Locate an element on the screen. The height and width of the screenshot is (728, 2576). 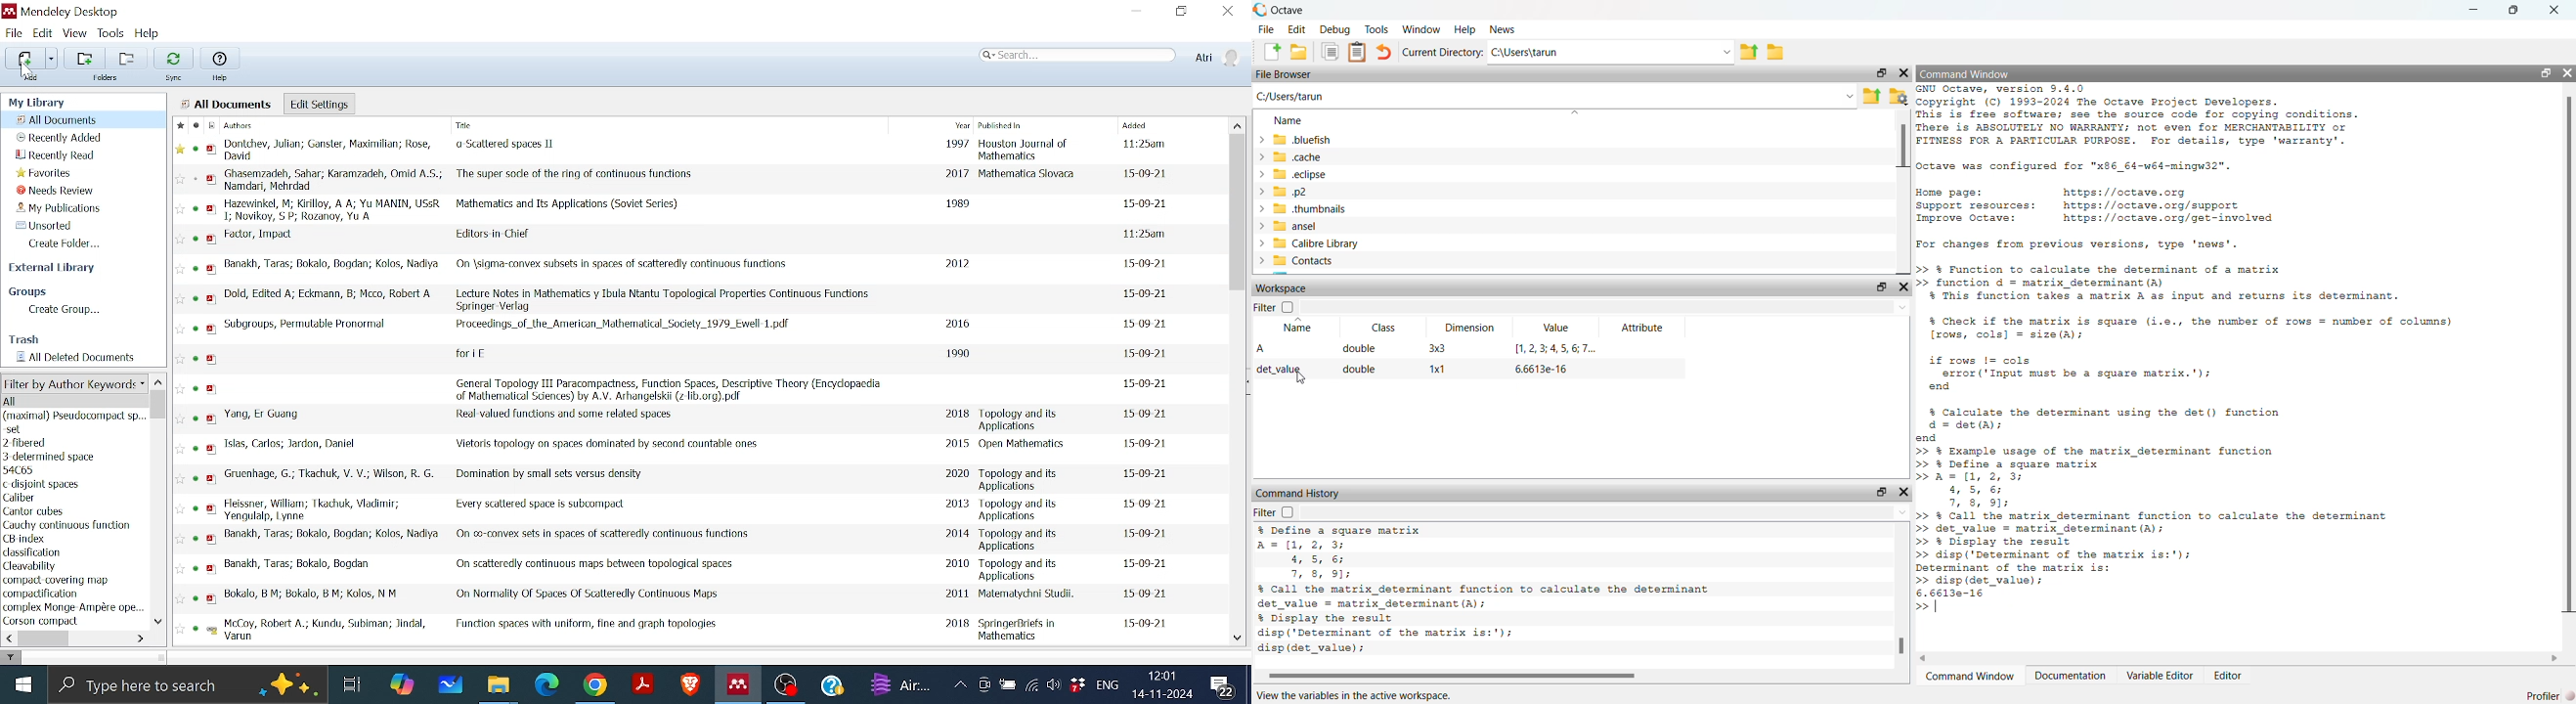
author is located at coordinates (53, 459).